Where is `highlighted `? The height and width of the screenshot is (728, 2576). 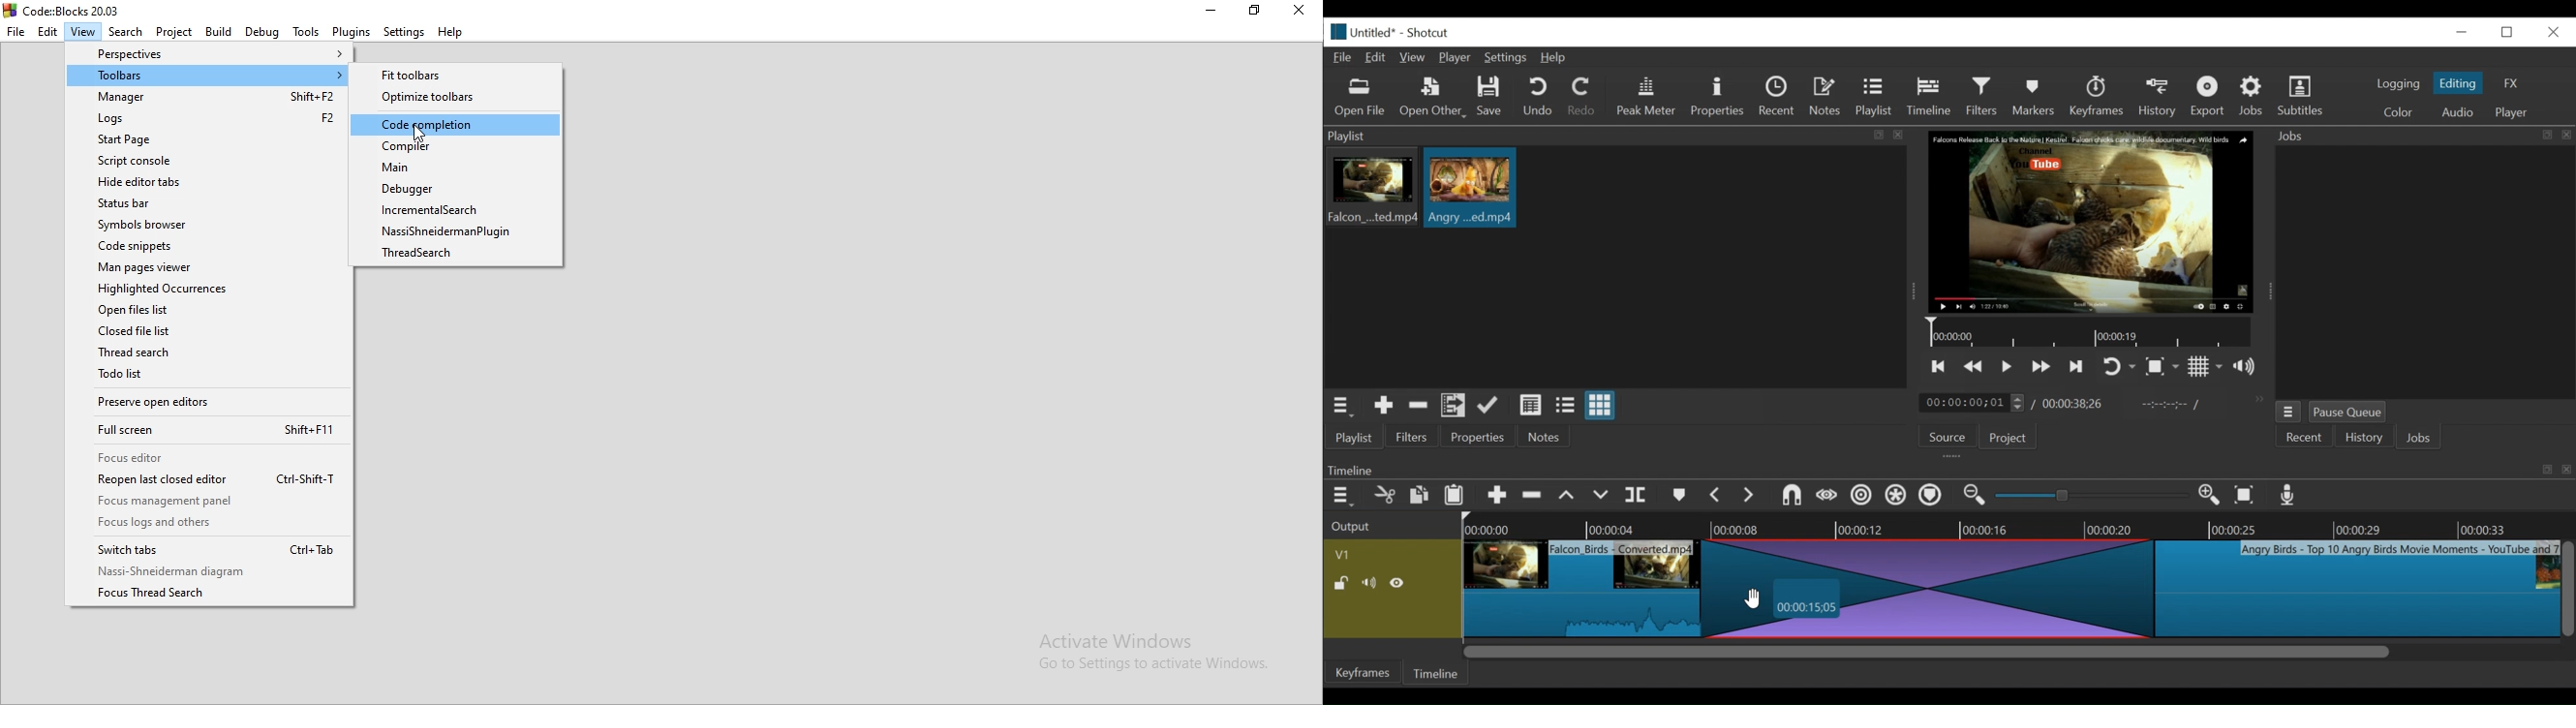 highlighted  is located at coordinates (456, 125).